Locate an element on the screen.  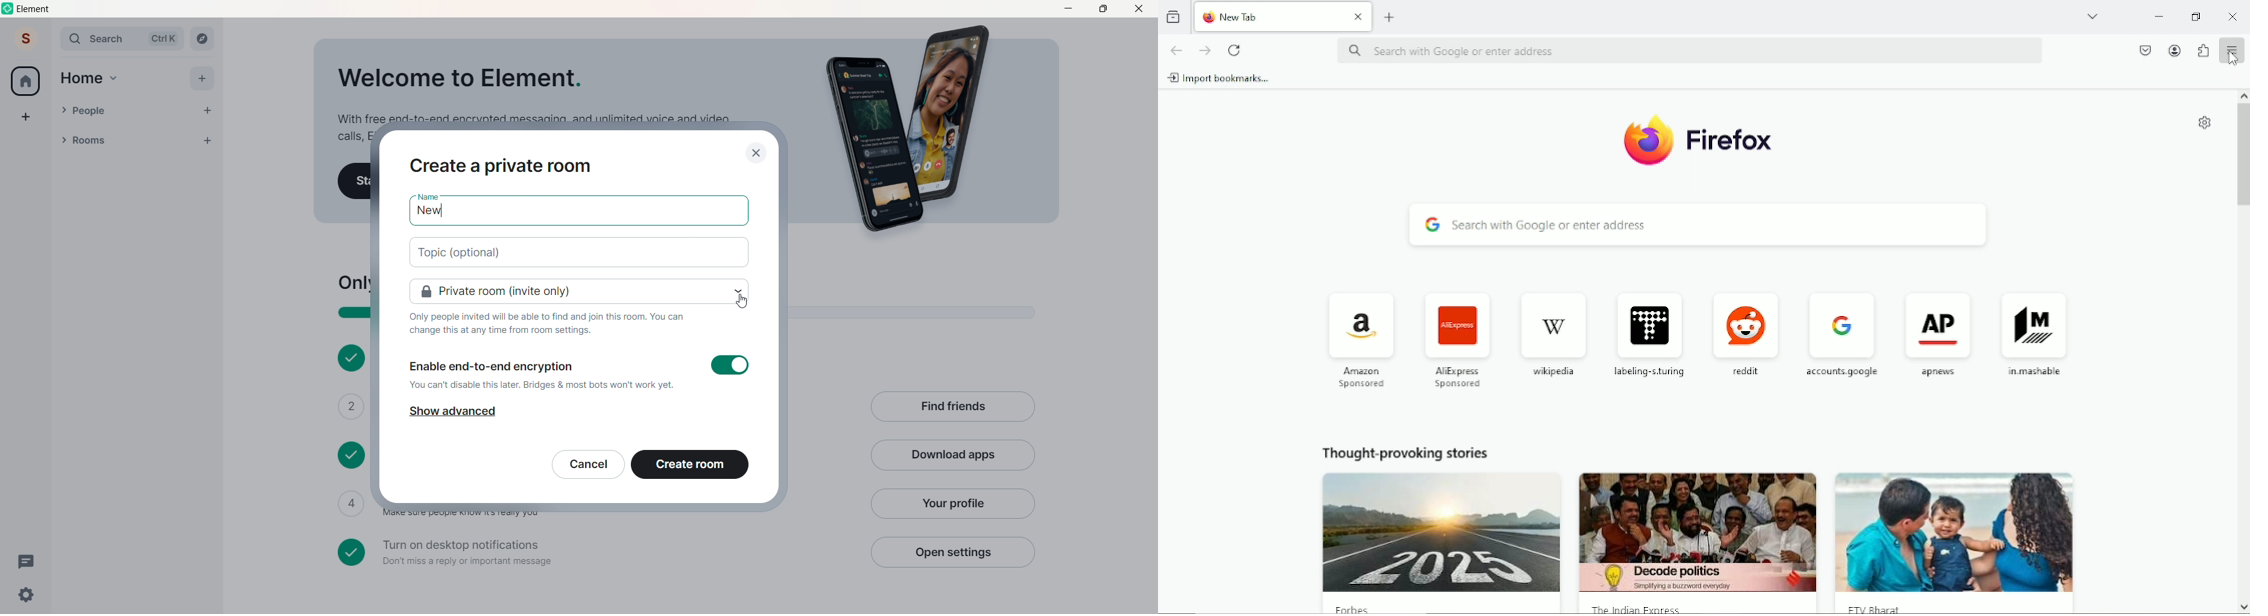
Add People is located at coordinates (207, 111).